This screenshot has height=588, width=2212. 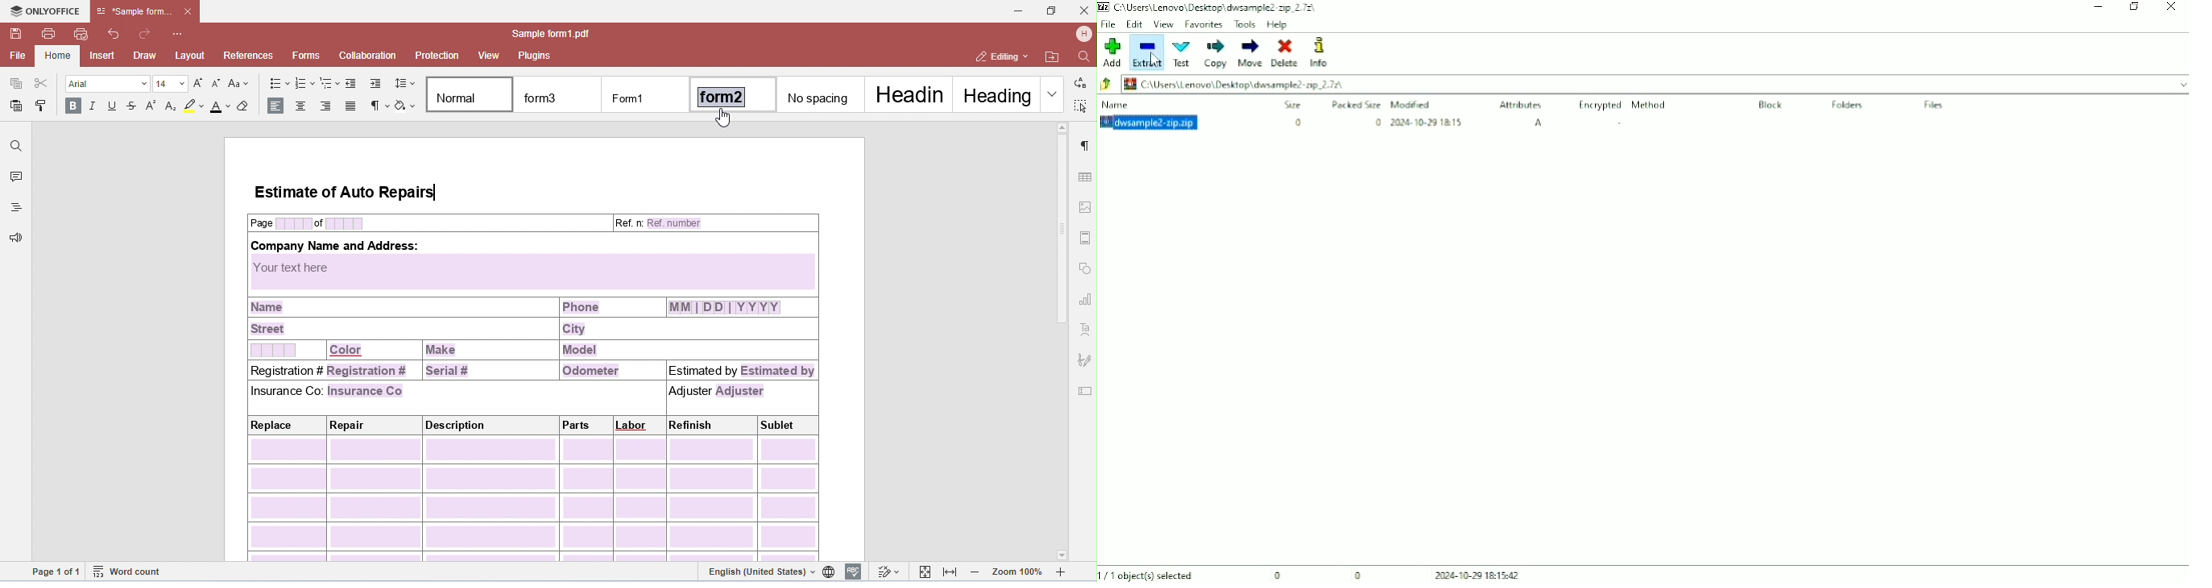 I want to click on 1/1 object(s) selected, so click(x=1148, y=574).